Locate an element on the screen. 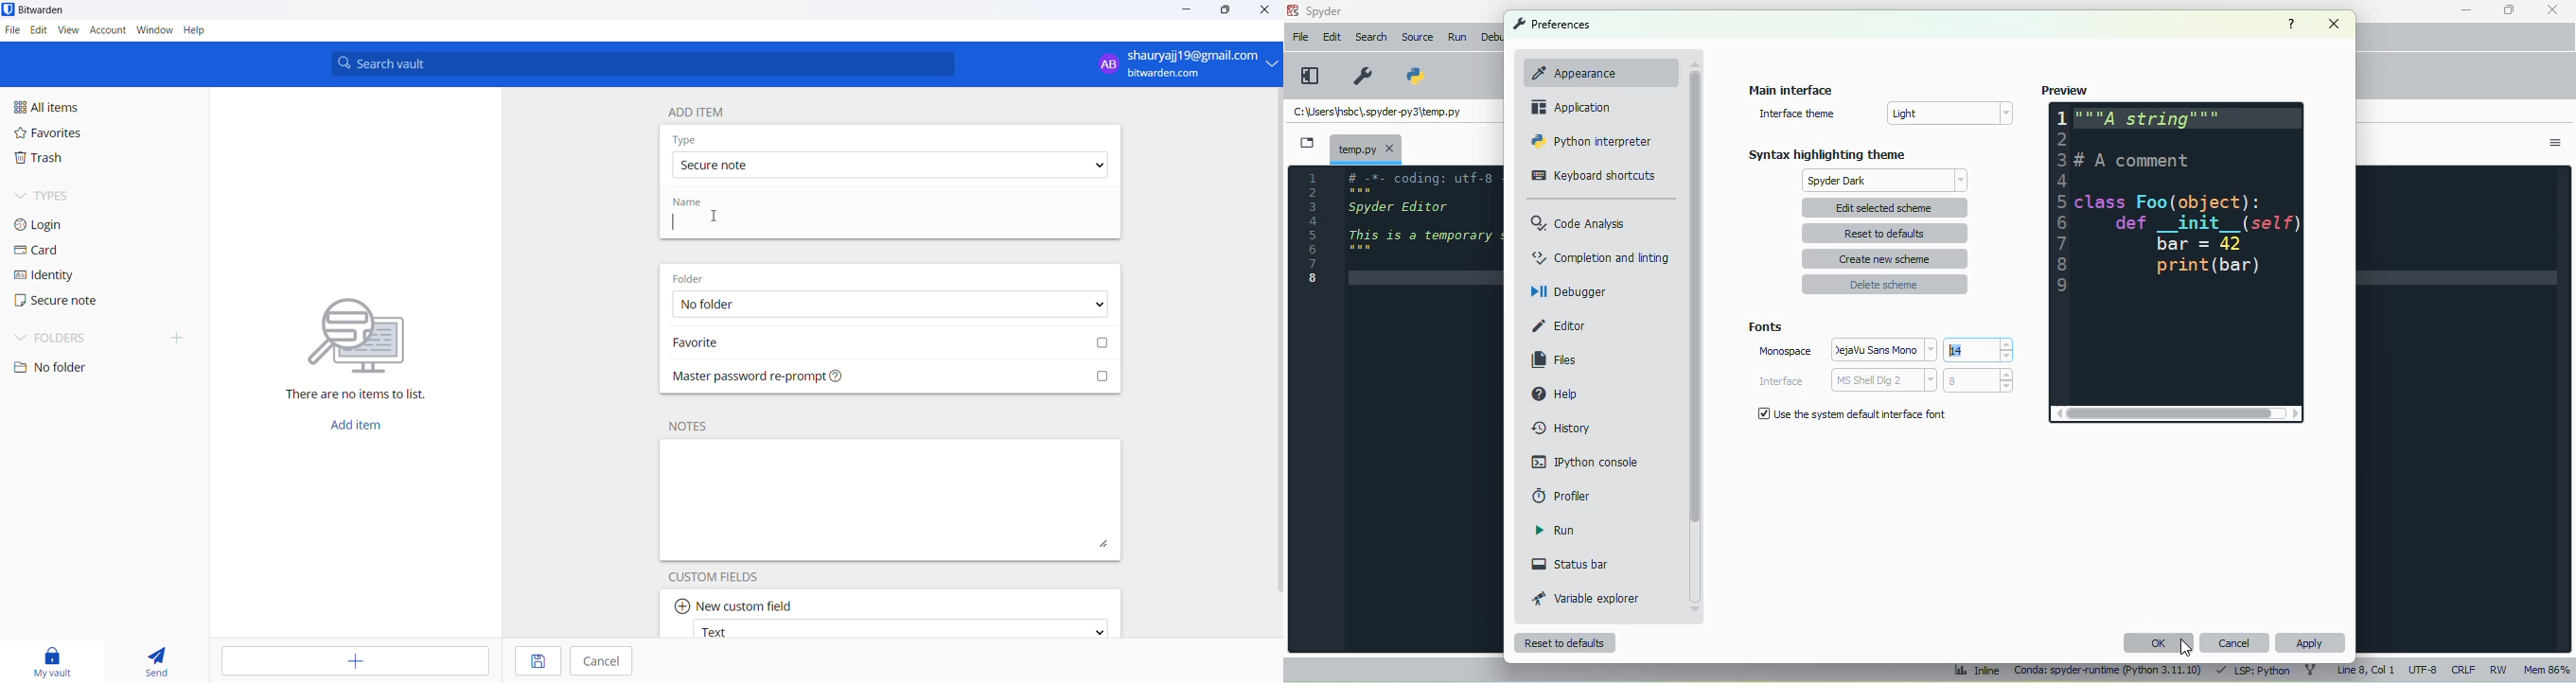 The width and height of the screenshot is (2576, 700). completion and linting is located at coordinates (1601, 256).